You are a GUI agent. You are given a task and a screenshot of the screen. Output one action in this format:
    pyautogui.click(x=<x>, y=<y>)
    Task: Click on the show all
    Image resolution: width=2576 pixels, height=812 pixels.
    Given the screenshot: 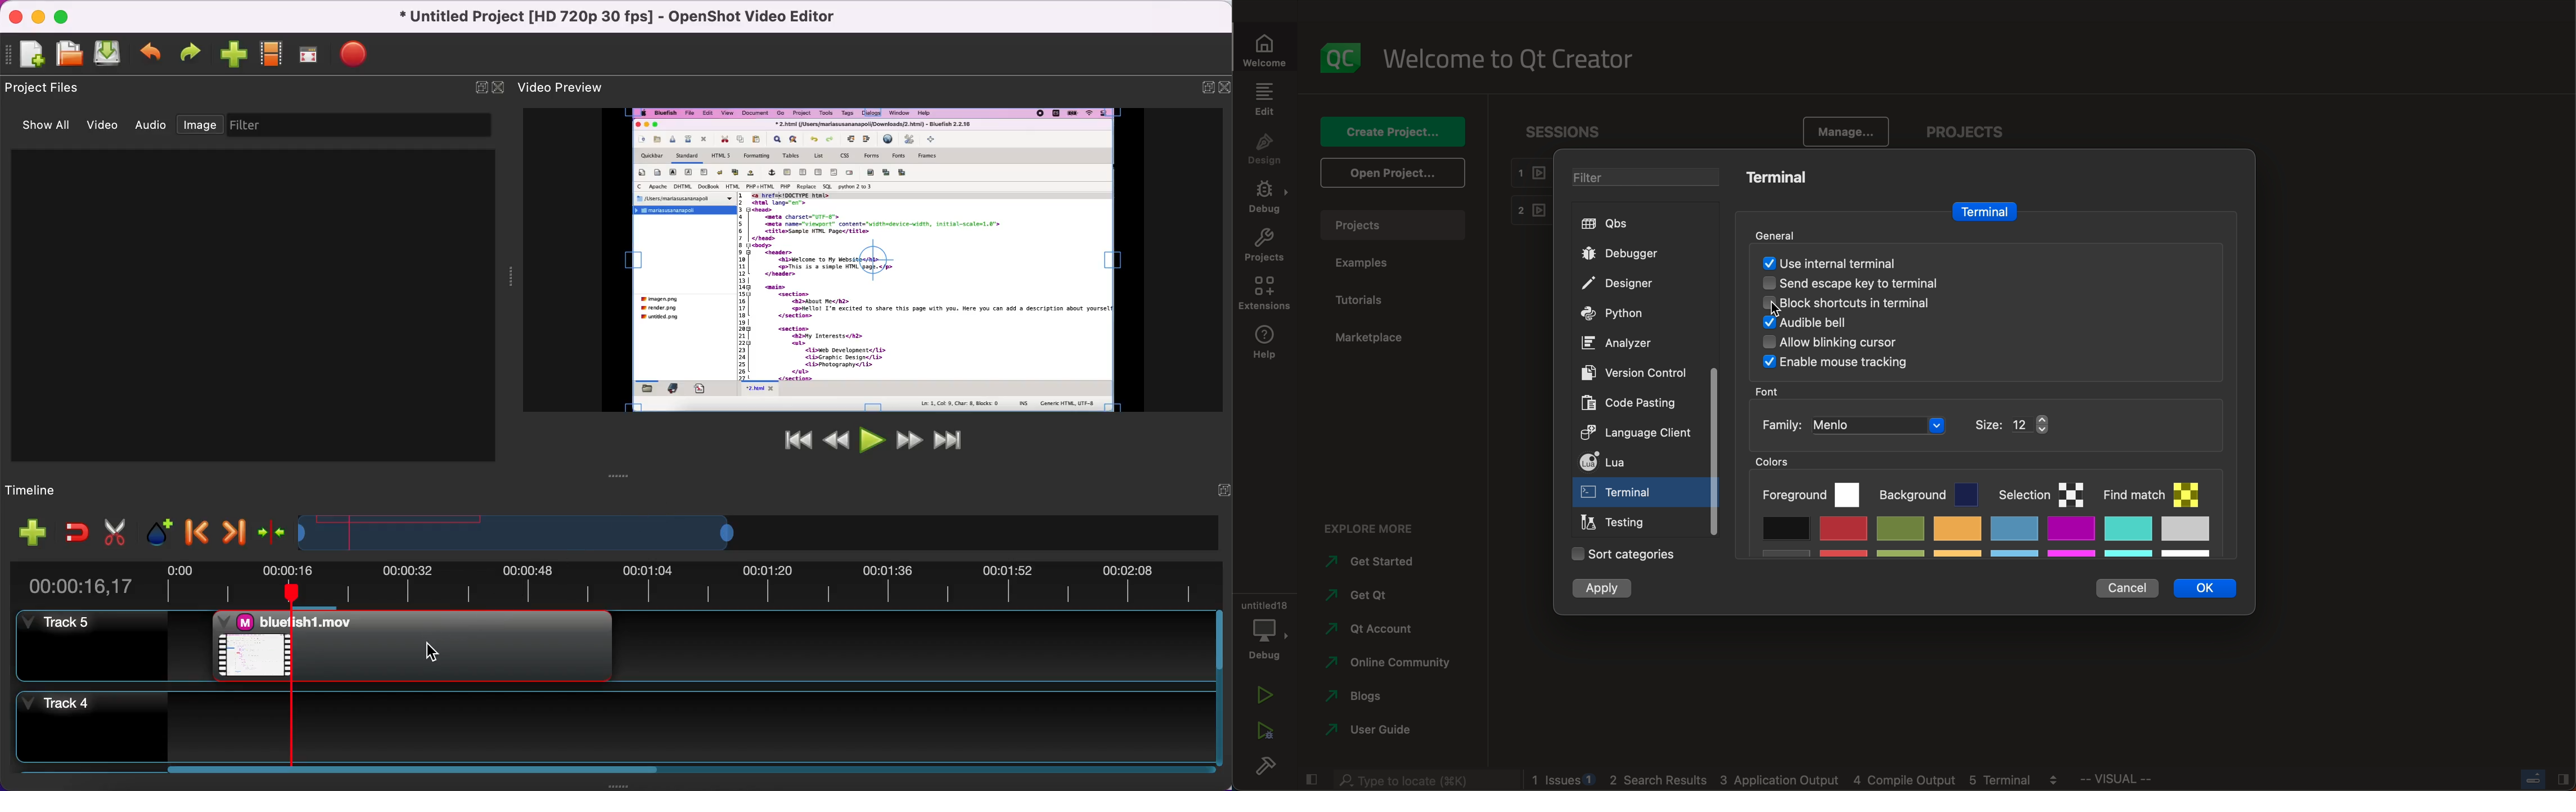 What is the action you would take?
    pyautogui.click(x=50, y=128)
    